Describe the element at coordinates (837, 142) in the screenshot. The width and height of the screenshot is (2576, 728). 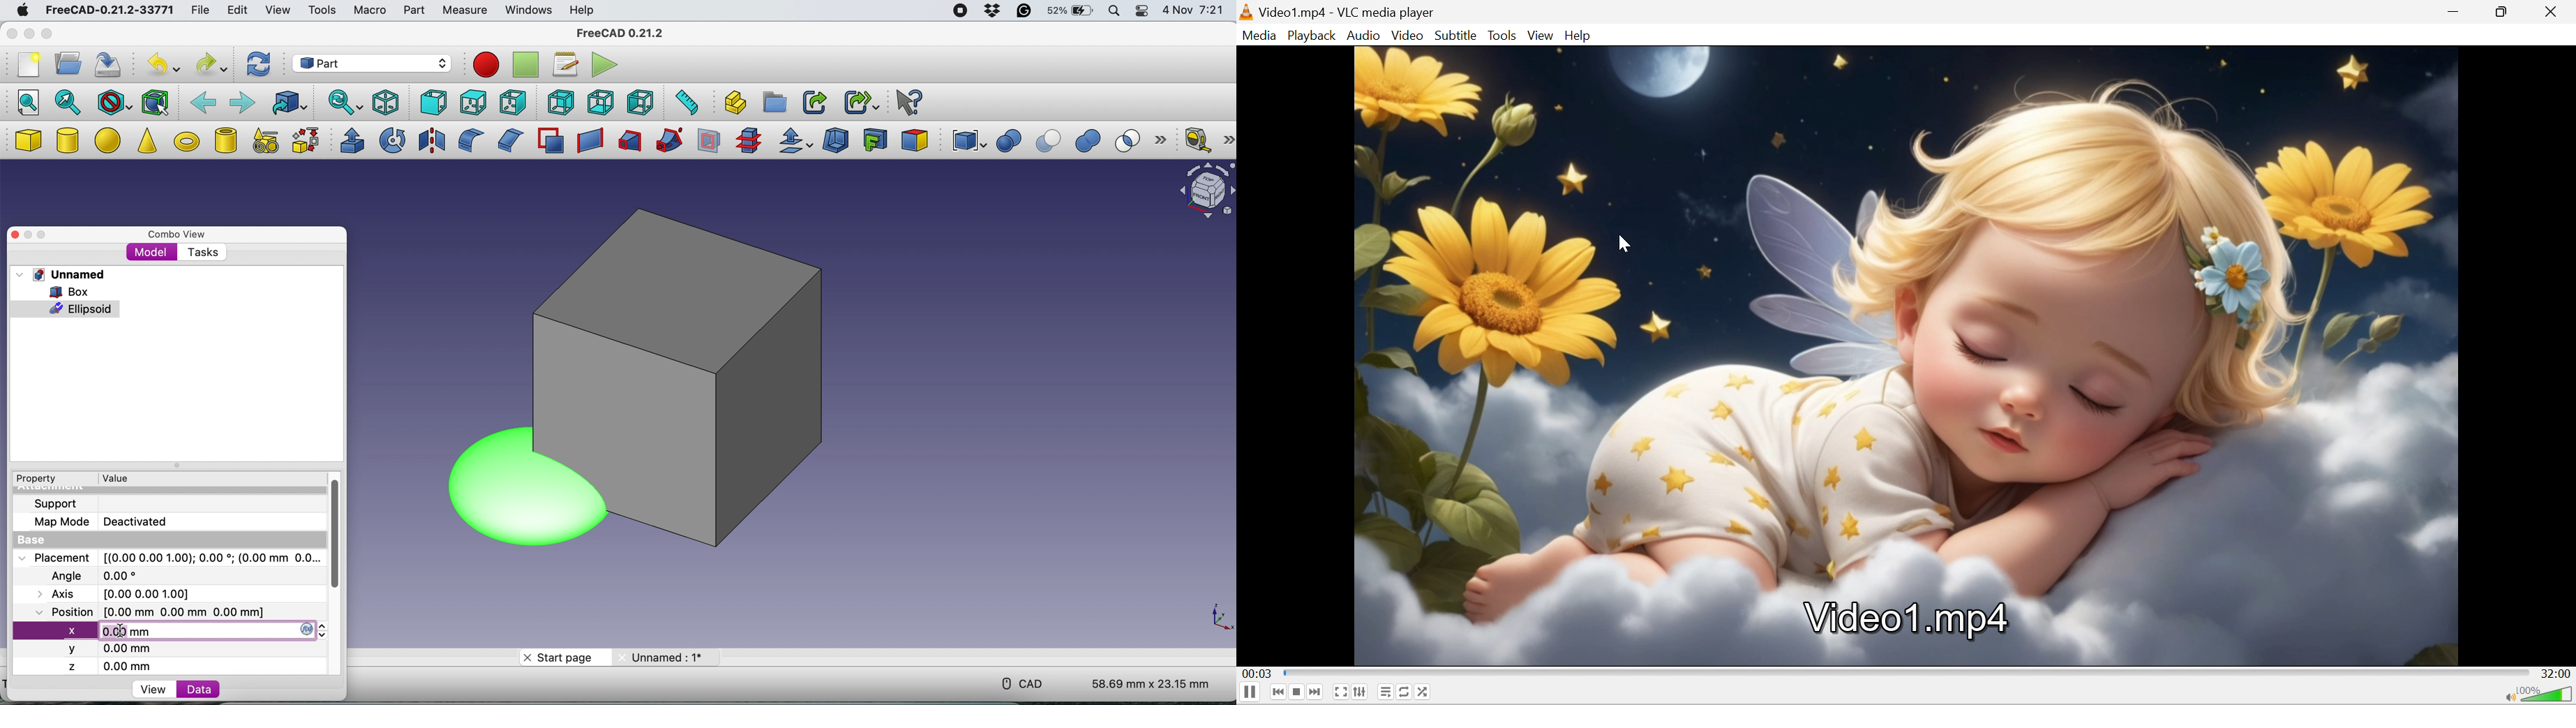
I see `thickness` at that location.